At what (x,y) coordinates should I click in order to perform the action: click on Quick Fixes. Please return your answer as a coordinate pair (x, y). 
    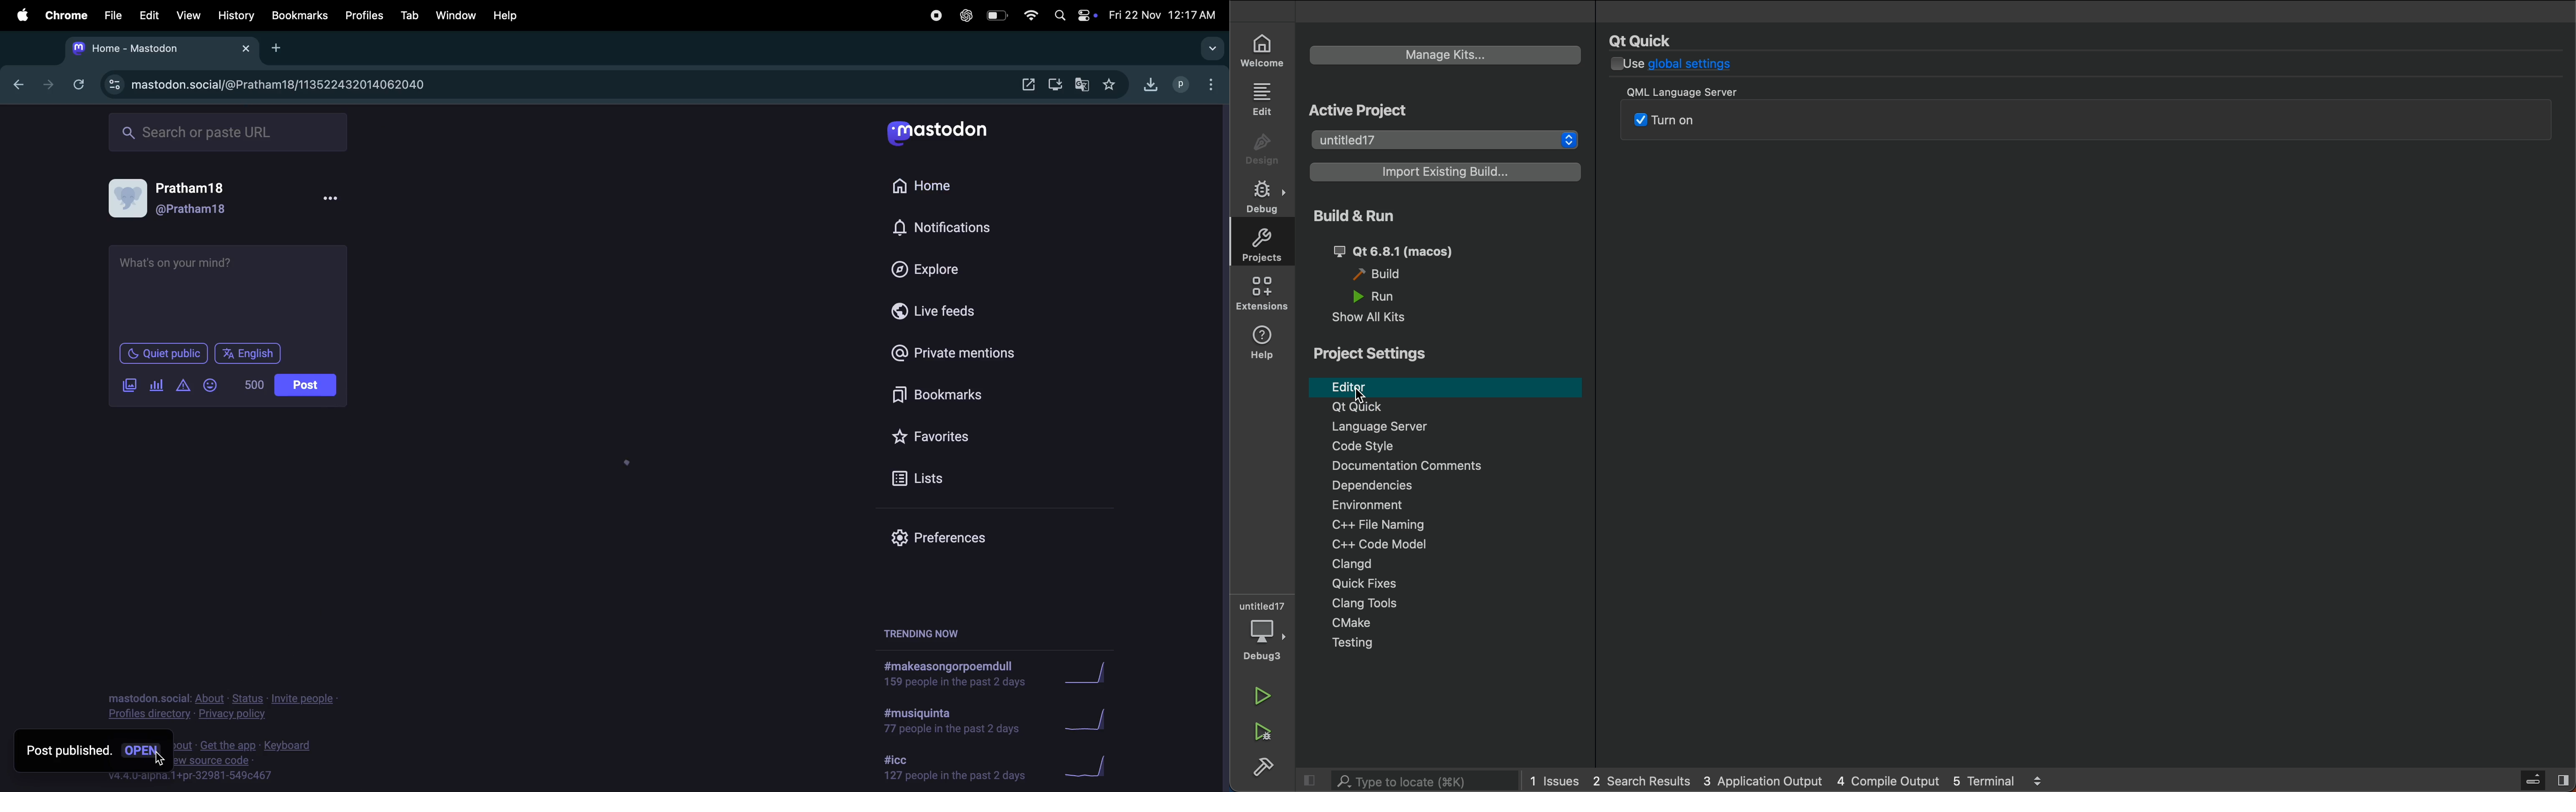
    Looking at the image, I should click on (1430, 584).